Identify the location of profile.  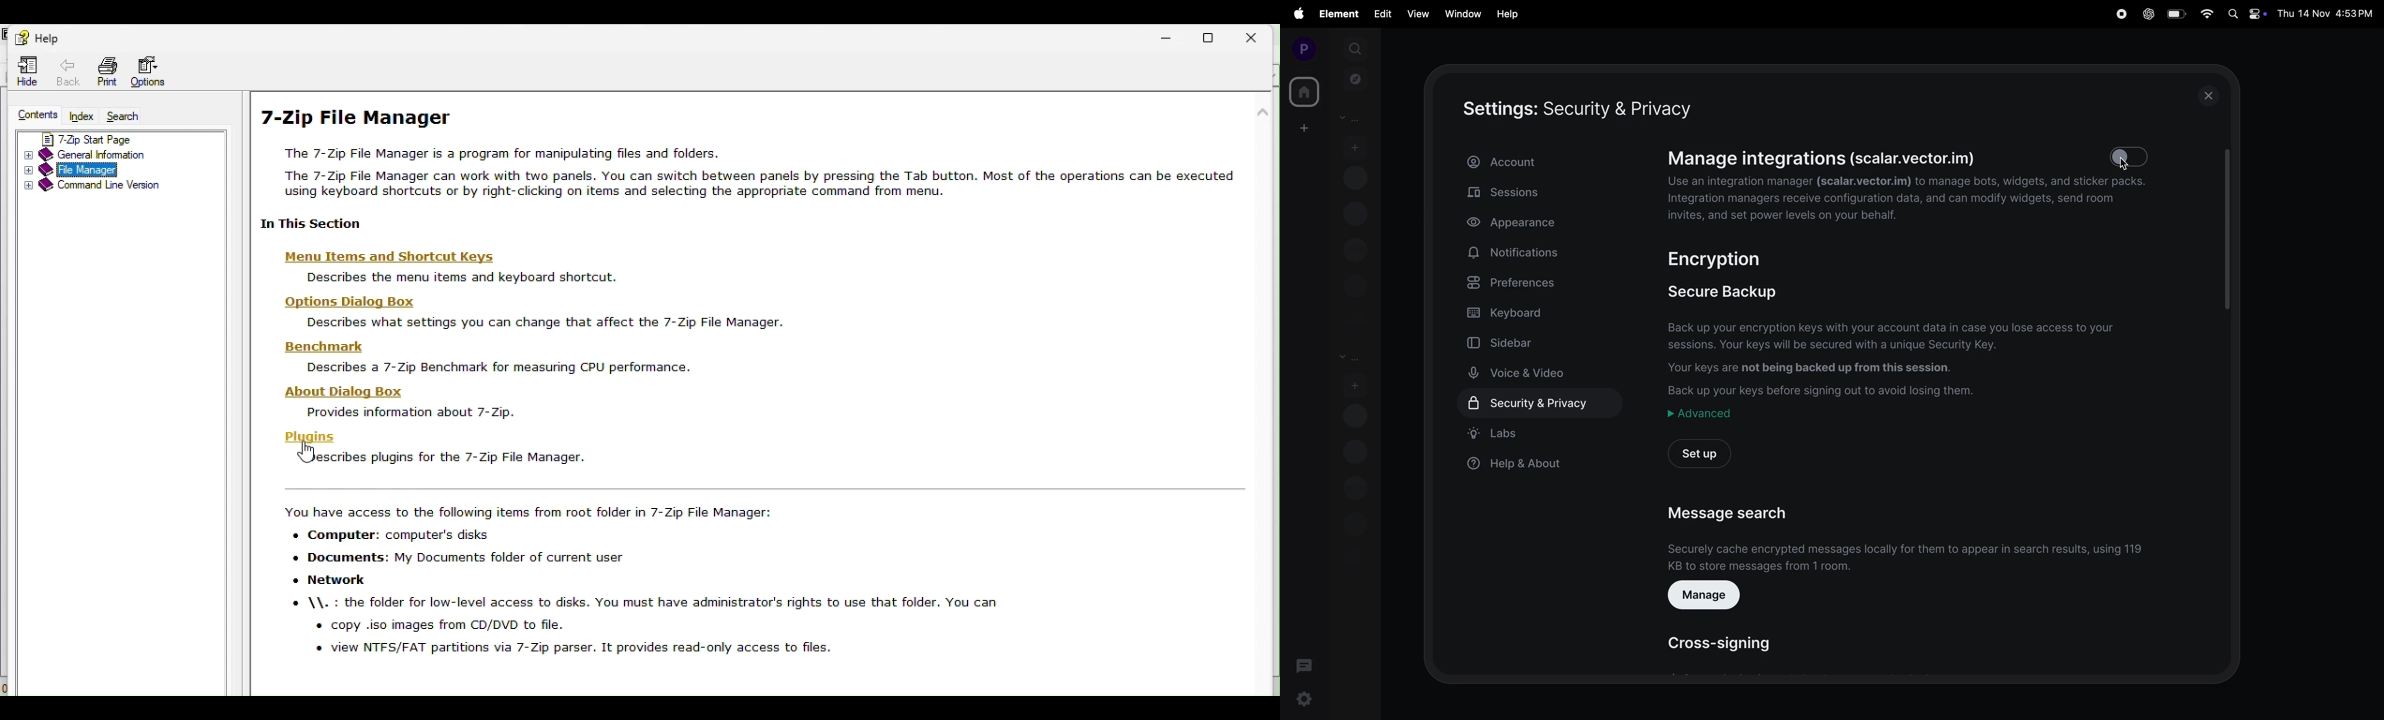
(1301, 48).